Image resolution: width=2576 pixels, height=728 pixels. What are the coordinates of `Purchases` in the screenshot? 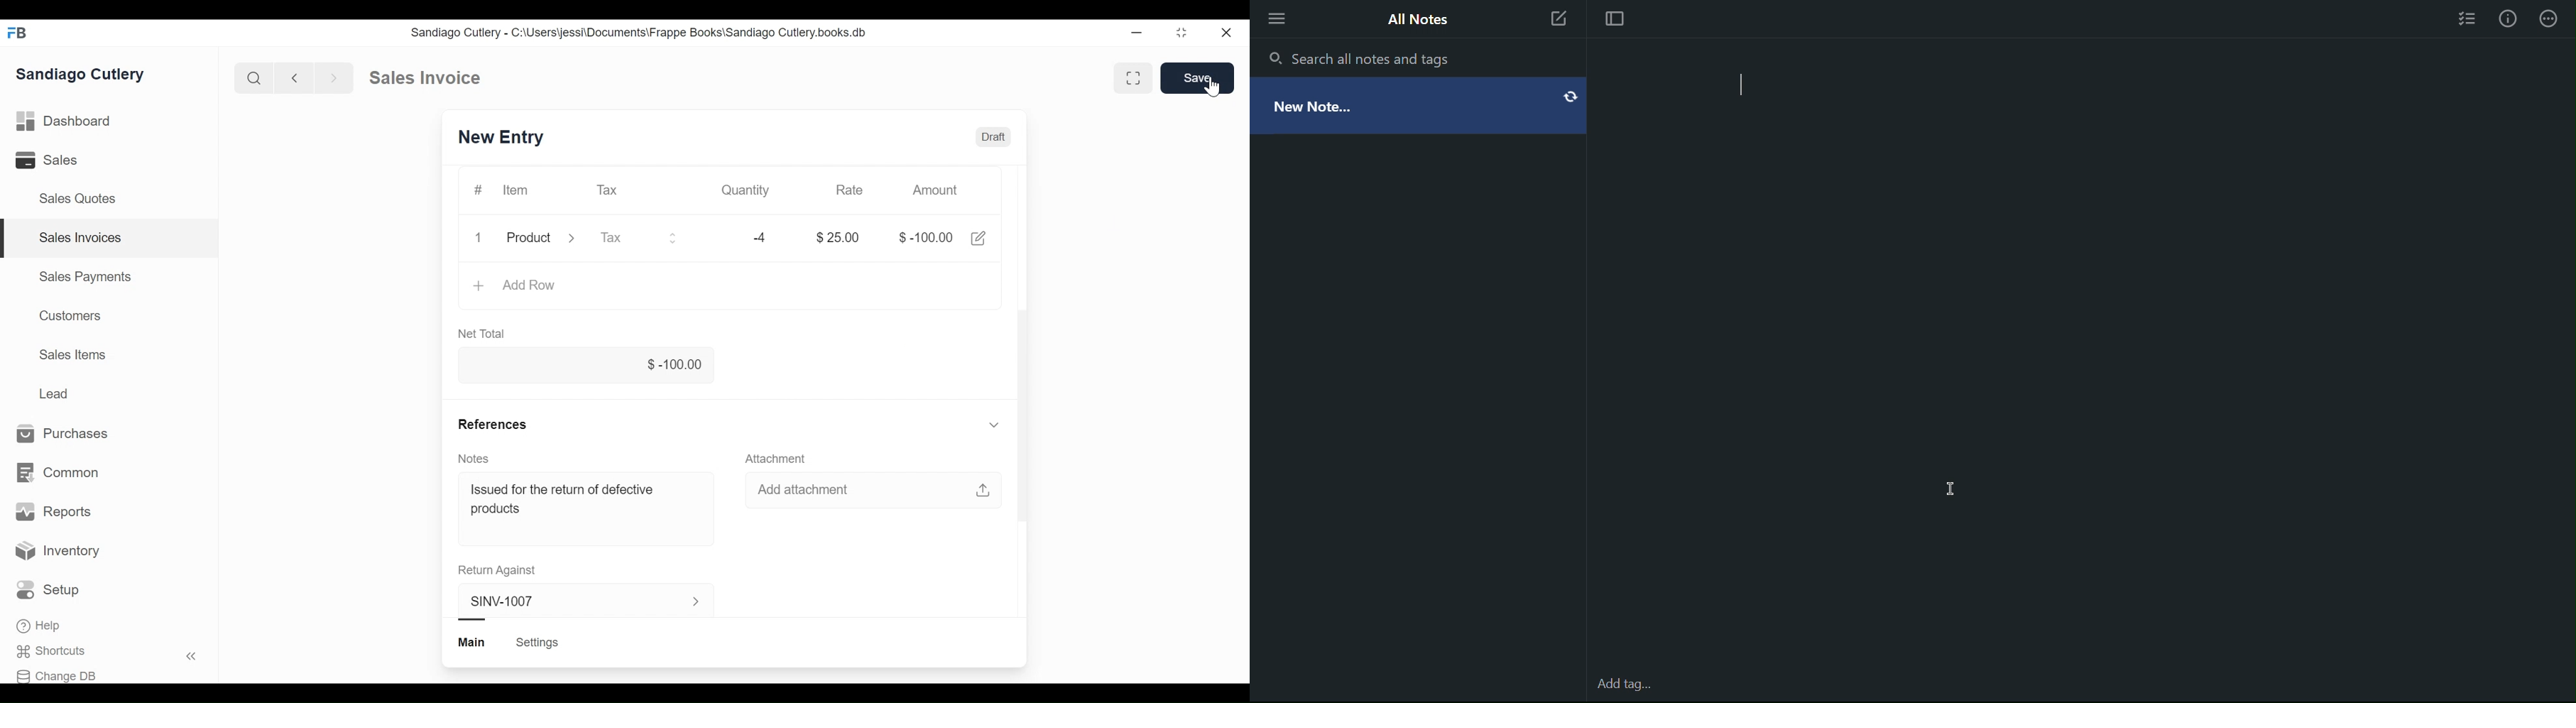 It's located at (62, 433).